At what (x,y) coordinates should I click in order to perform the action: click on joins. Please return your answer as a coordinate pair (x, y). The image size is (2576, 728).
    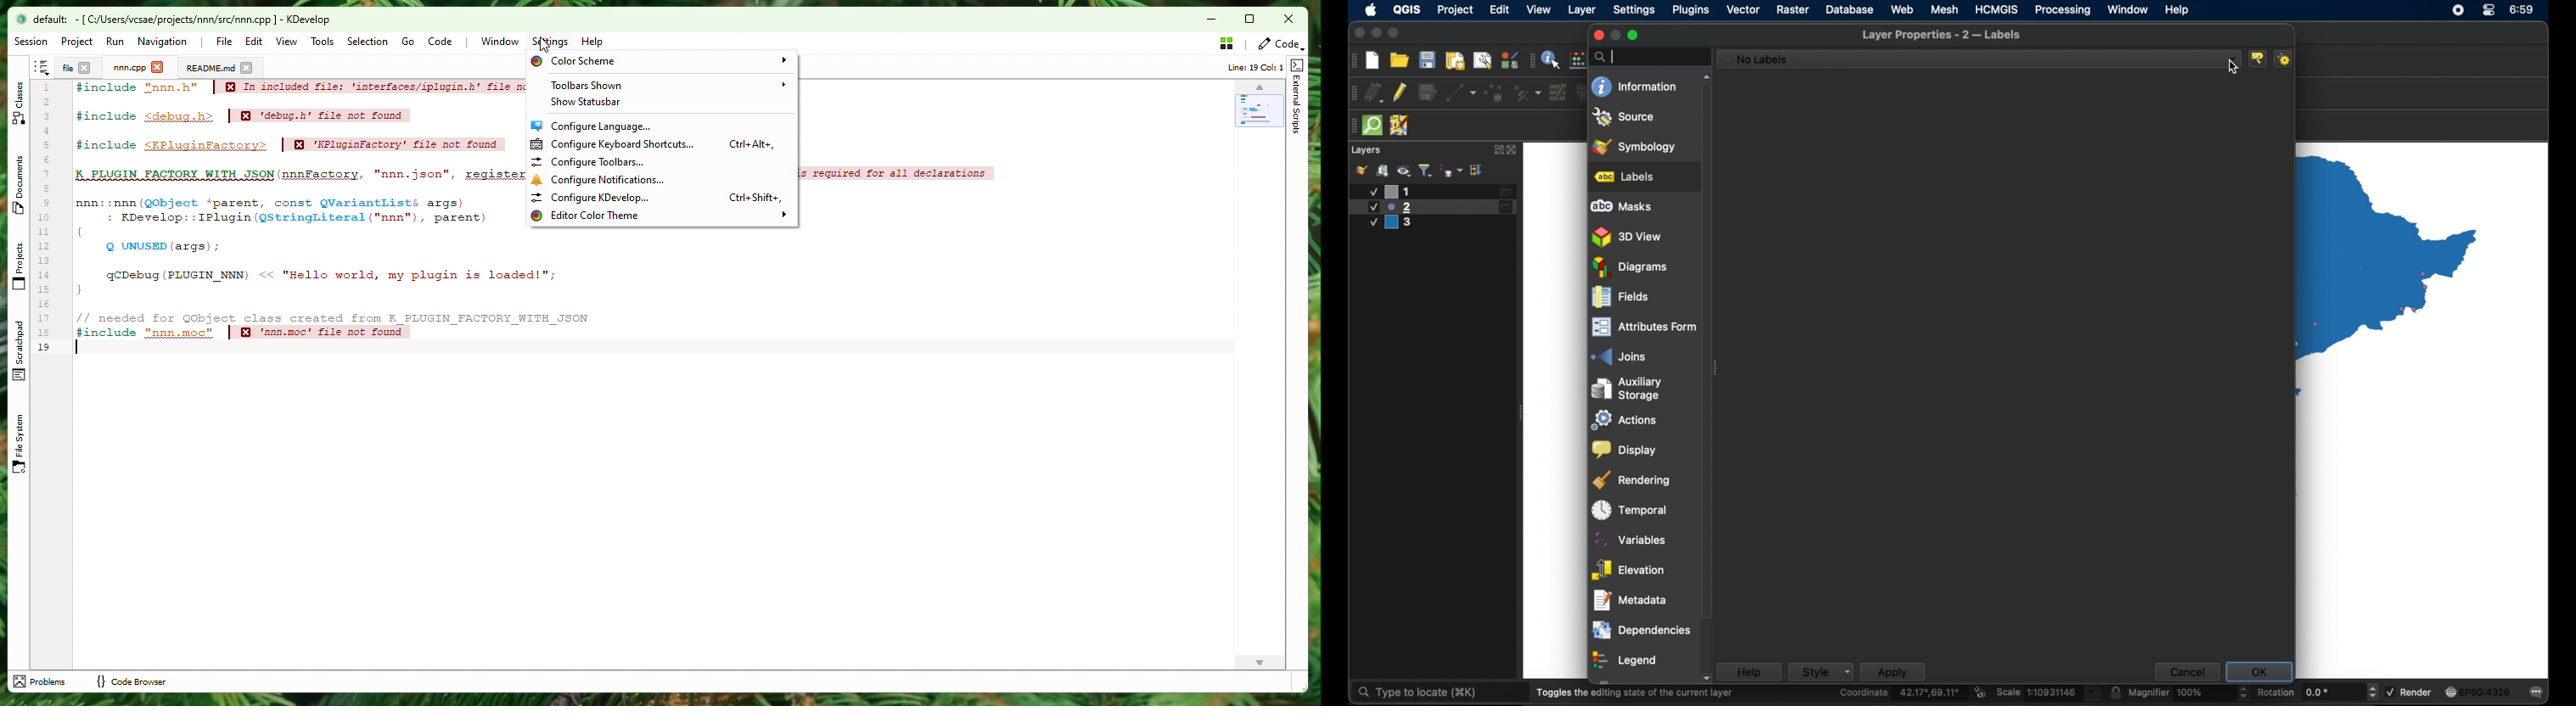
    Looking at the image, I should click on (1617, 356).